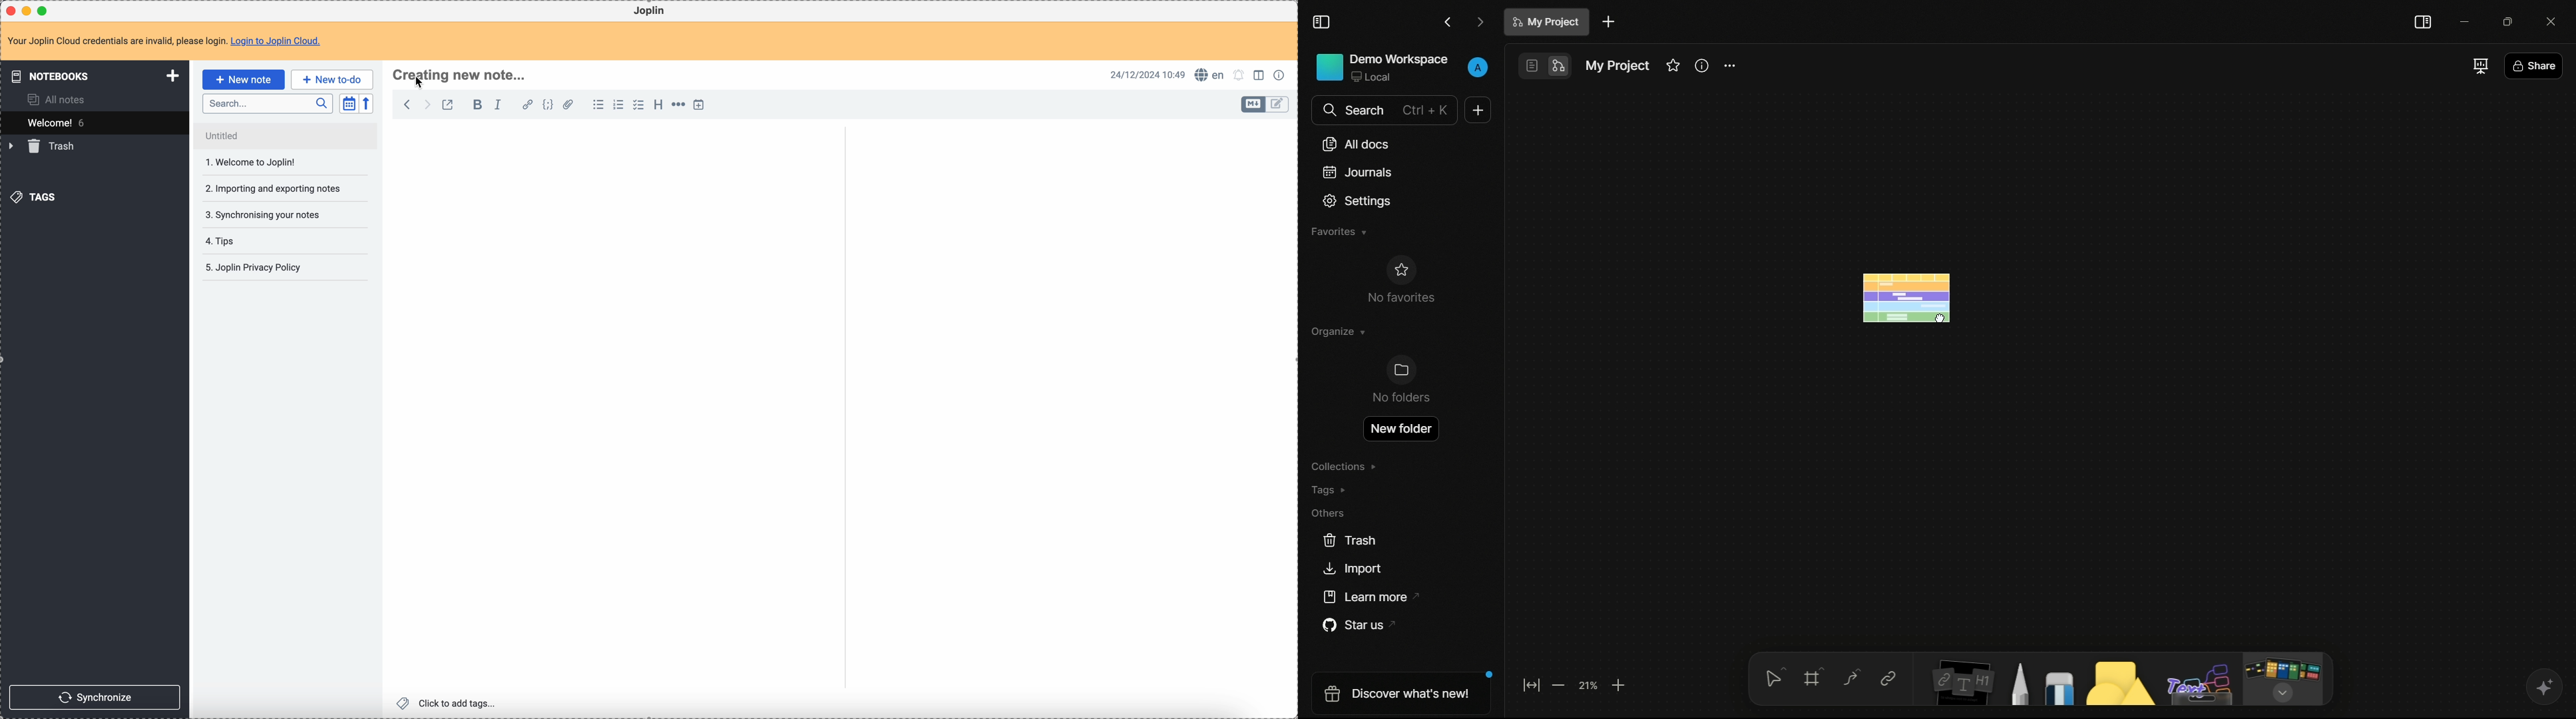 This screenshot has width=2576, height=728. What do you see at coordinates (2022, 684) in the screenshot?
I see `pencils and pens` at bounding box center [2022, 684].